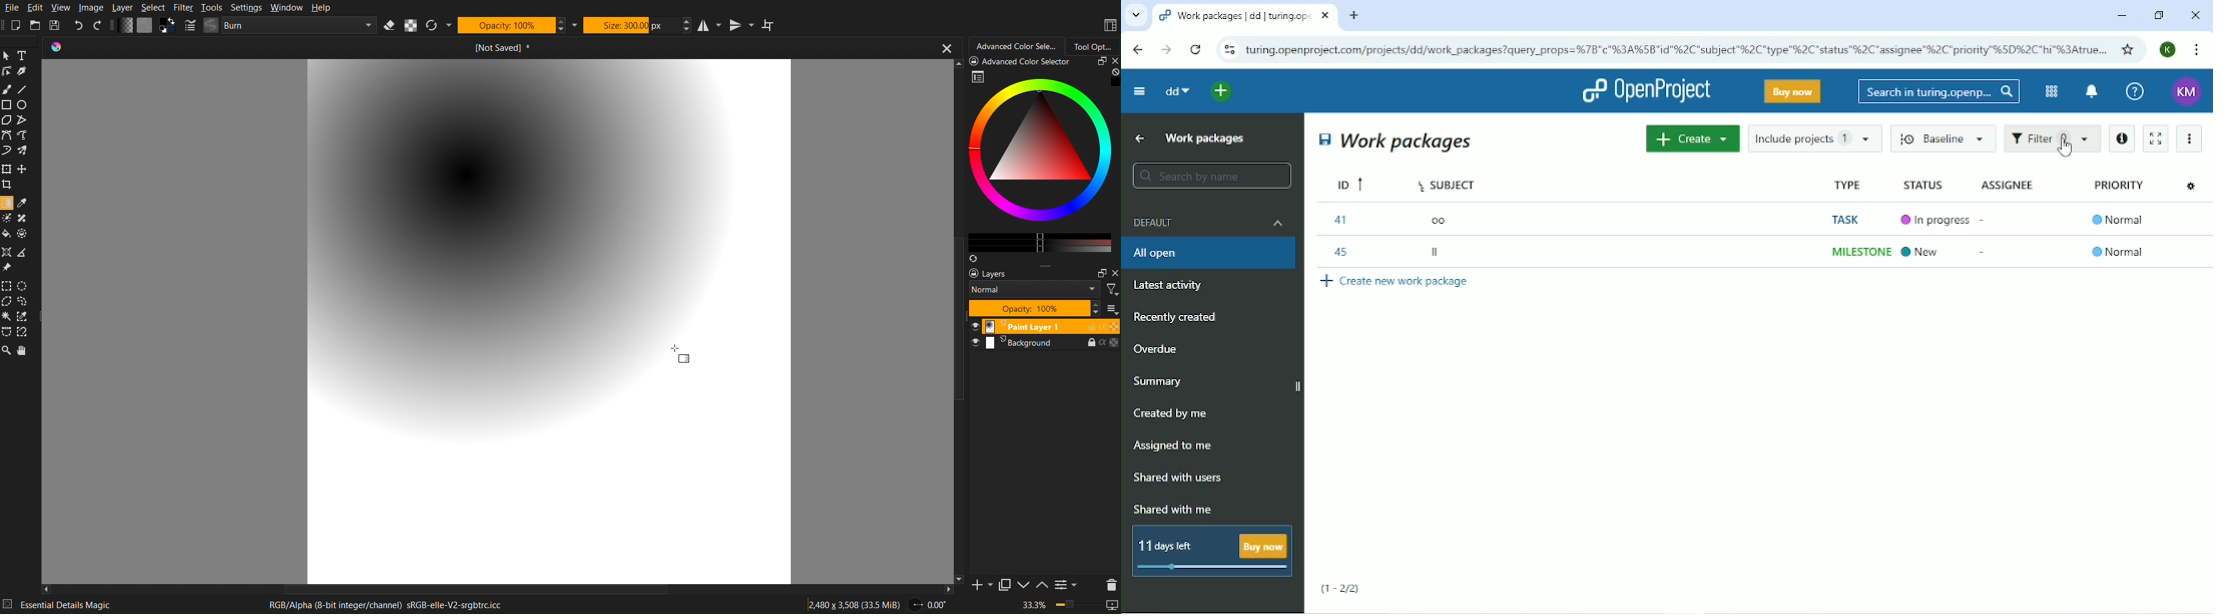 This screenshot has width=2240, height=616. Describe the element at coordinates (391, 605) in the screenshot. I see `RGB/Alpha` at that location.